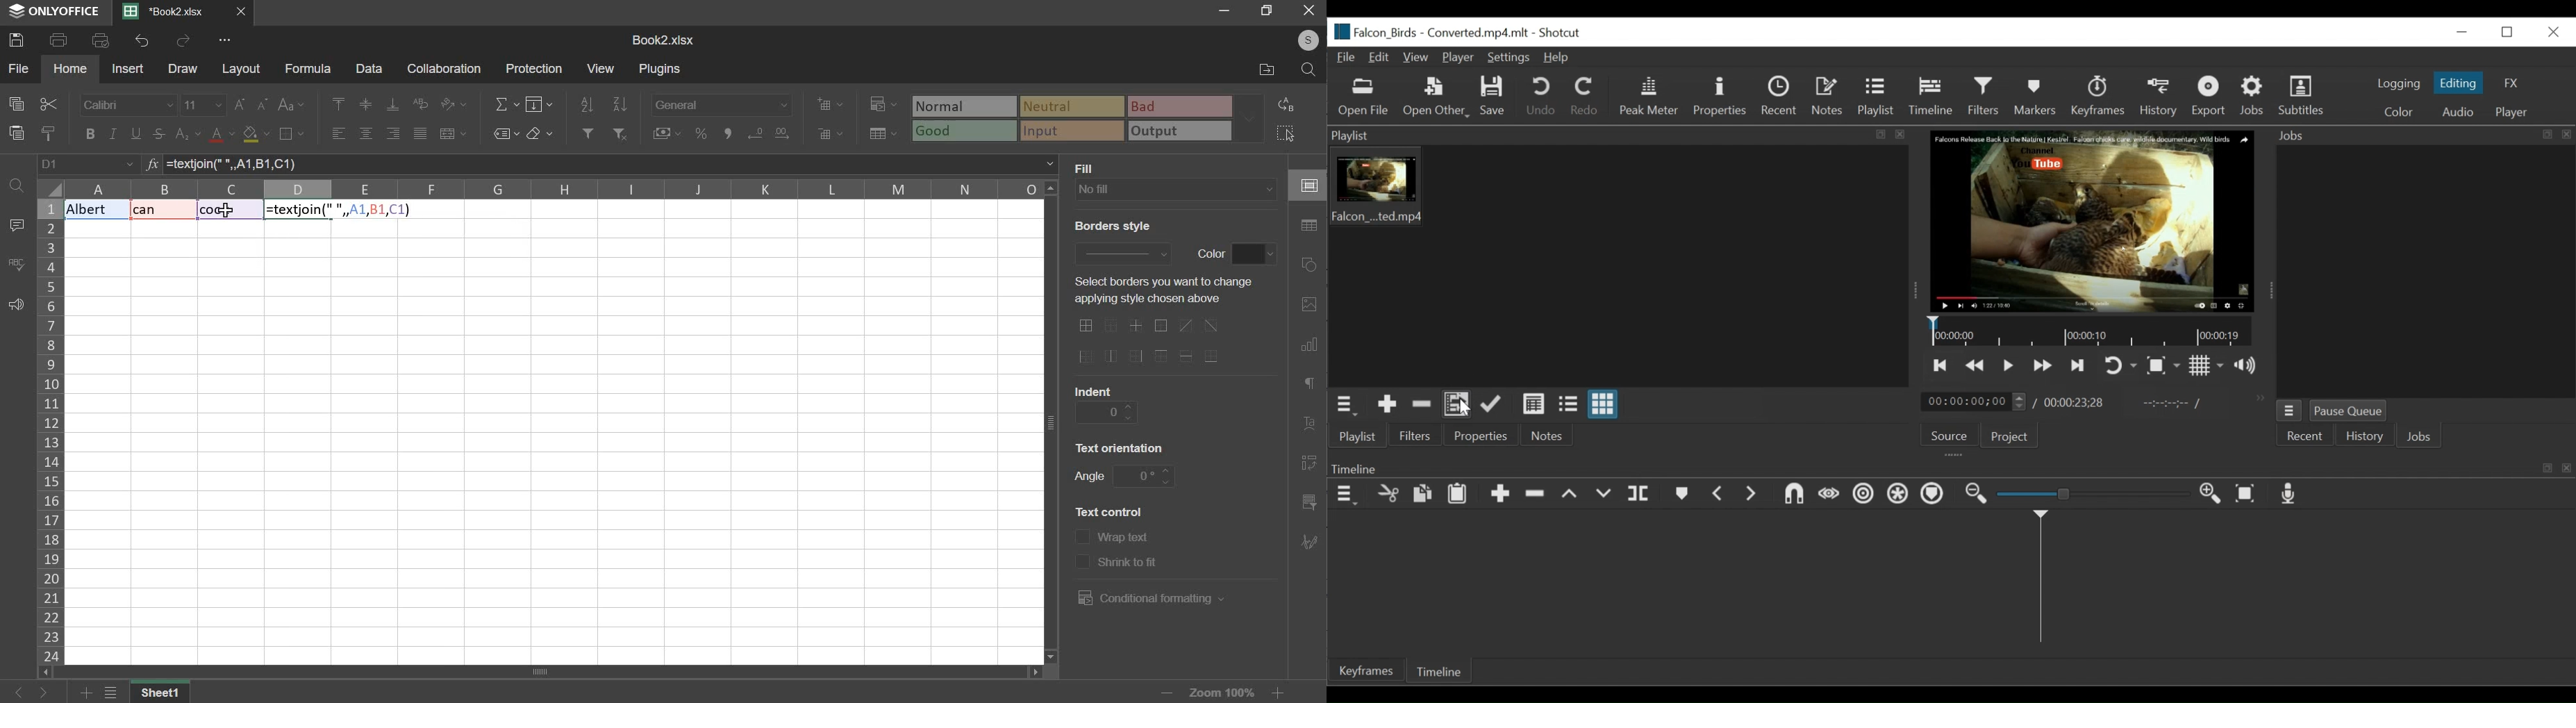 Image resolution: width=2576 pixels, height=728 pixels. Describe the element at coordinates (142, 40) in the screenshot. I see `undo` at that location.